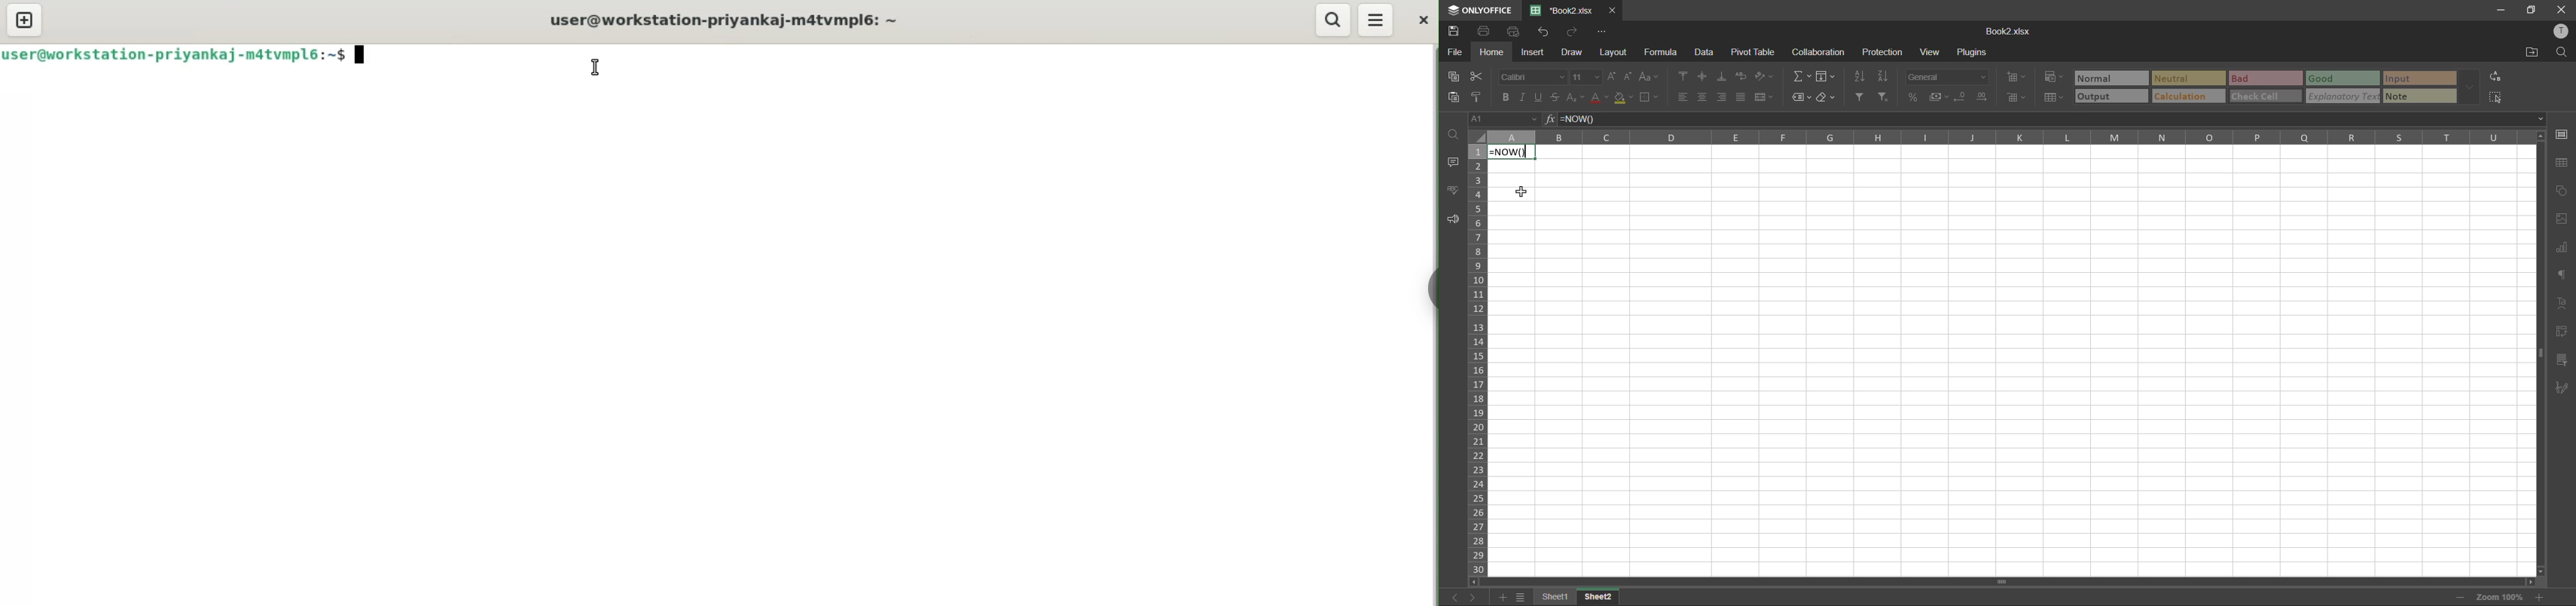 The width and height of the screenshot is (2576, 616). I want to click on row numbers, so click(1479, 360).